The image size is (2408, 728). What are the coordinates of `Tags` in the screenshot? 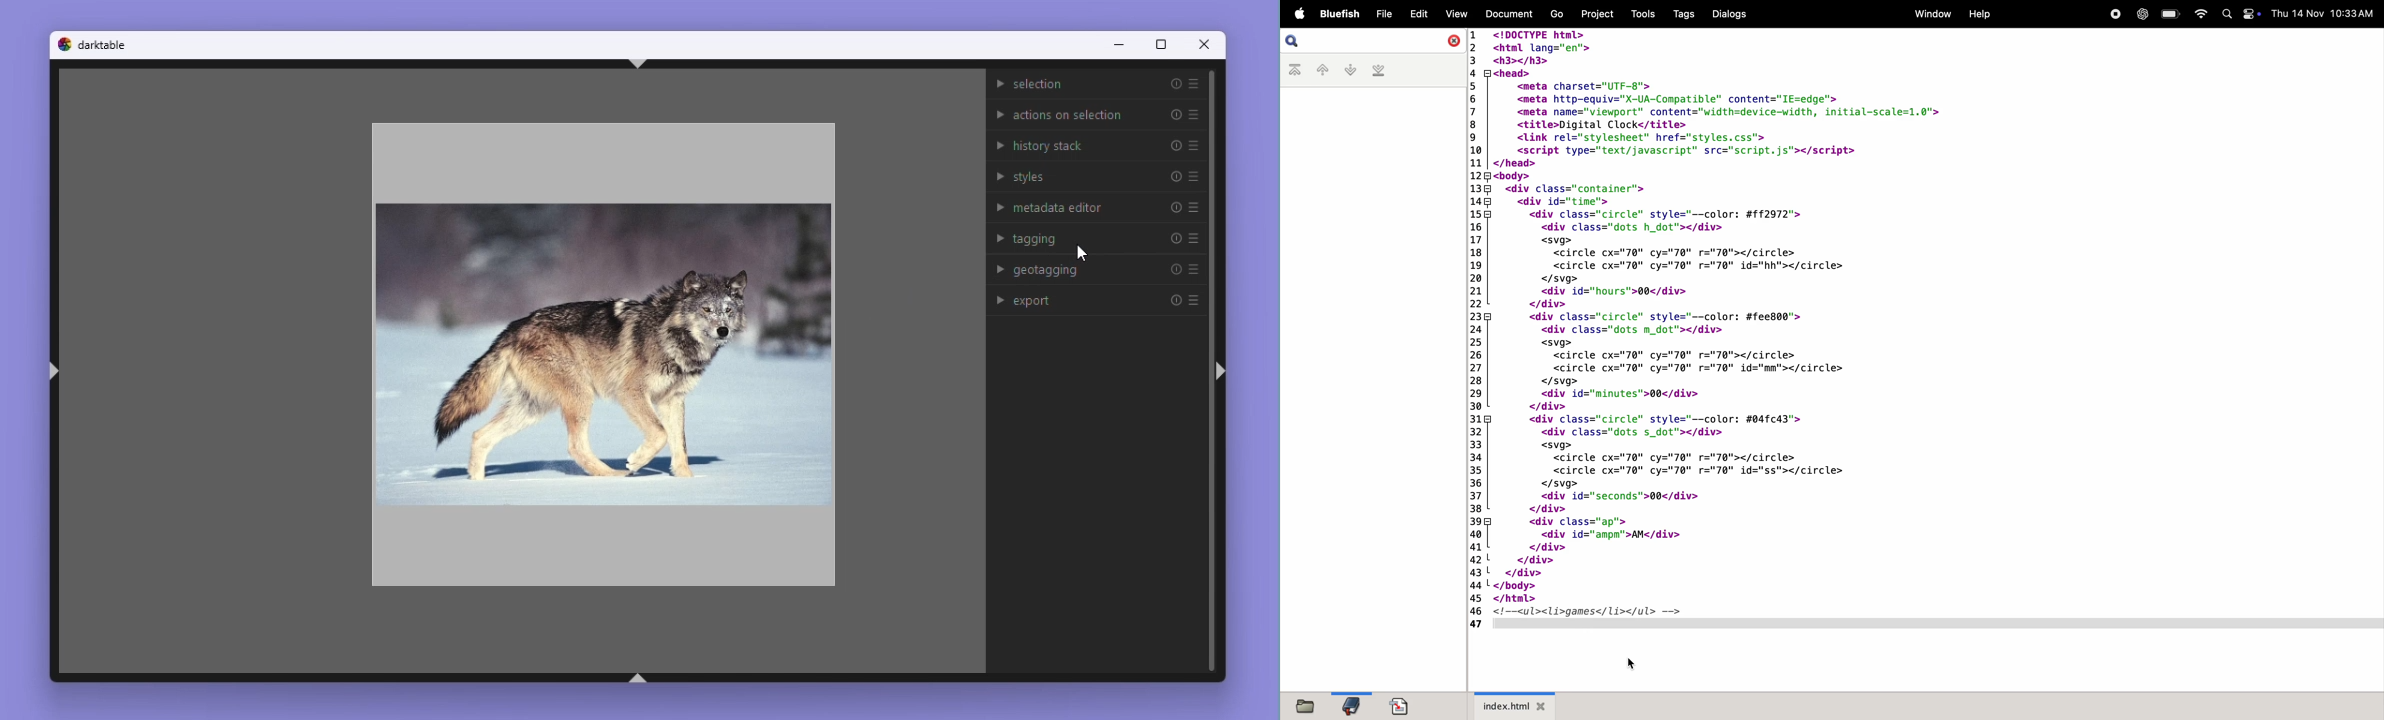 It's located at (1682, 15).